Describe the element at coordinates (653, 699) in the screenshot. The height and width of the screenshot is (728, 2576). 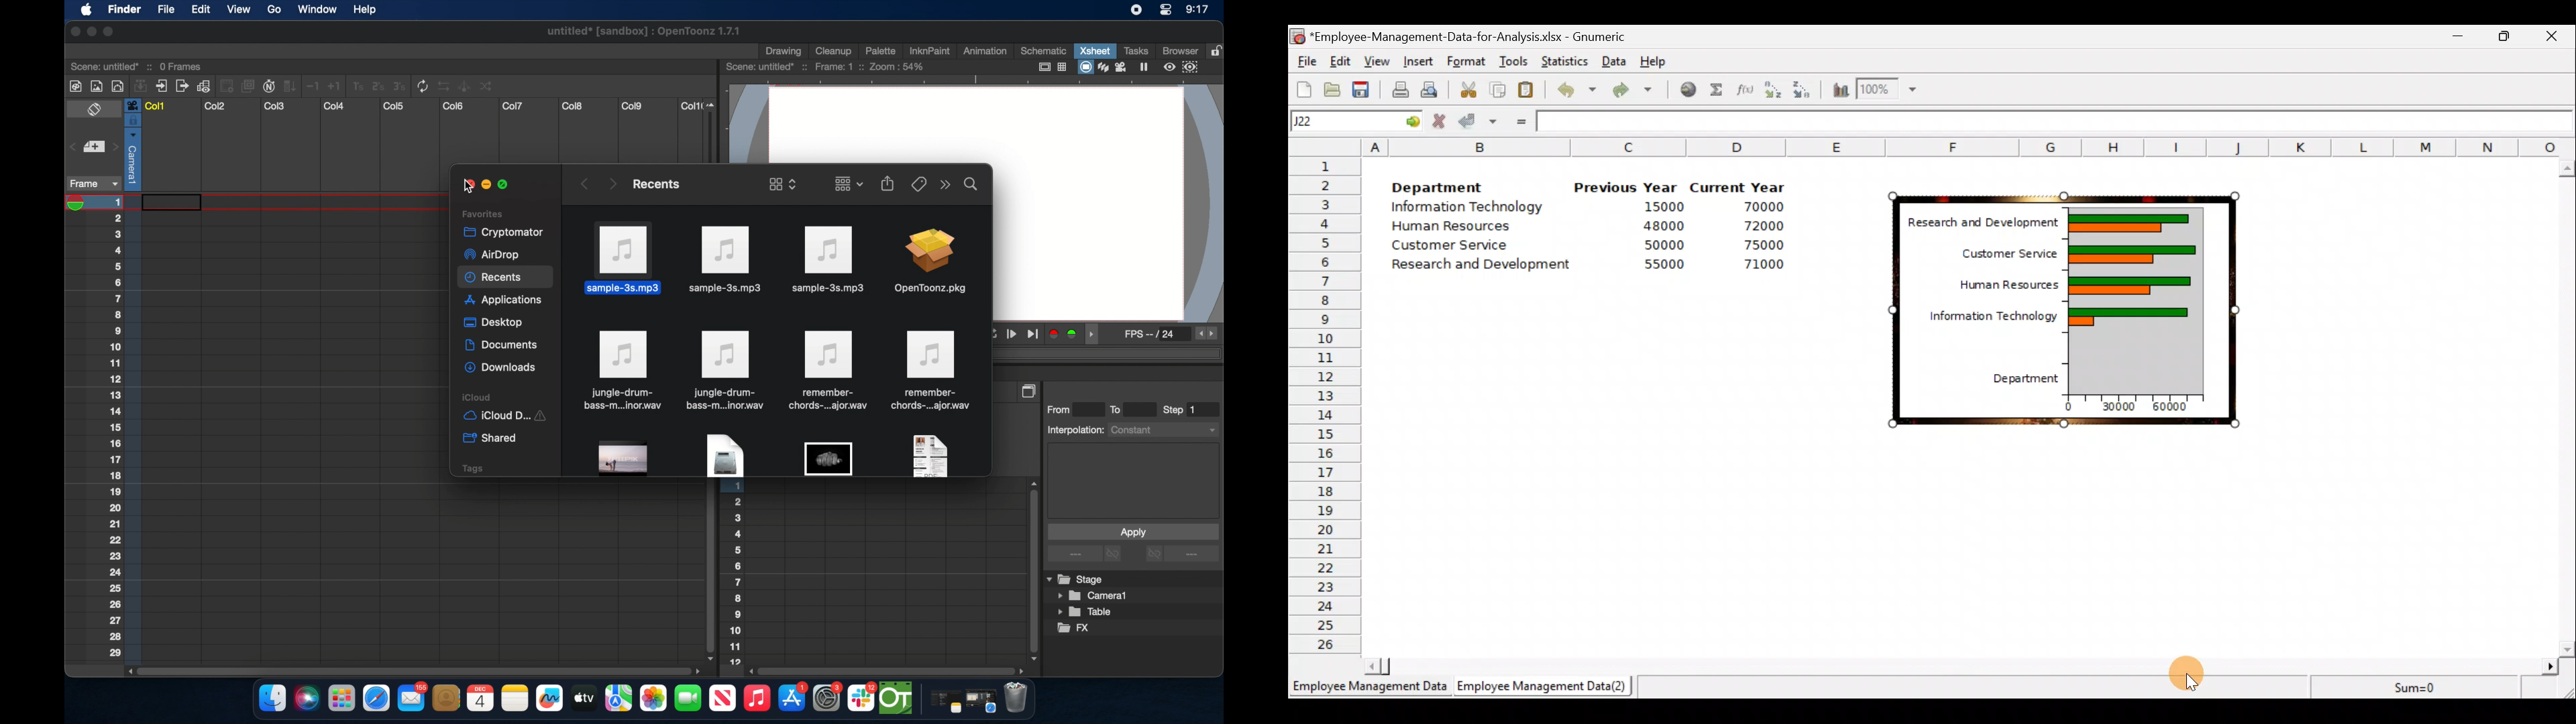
I see `photos` at that location.